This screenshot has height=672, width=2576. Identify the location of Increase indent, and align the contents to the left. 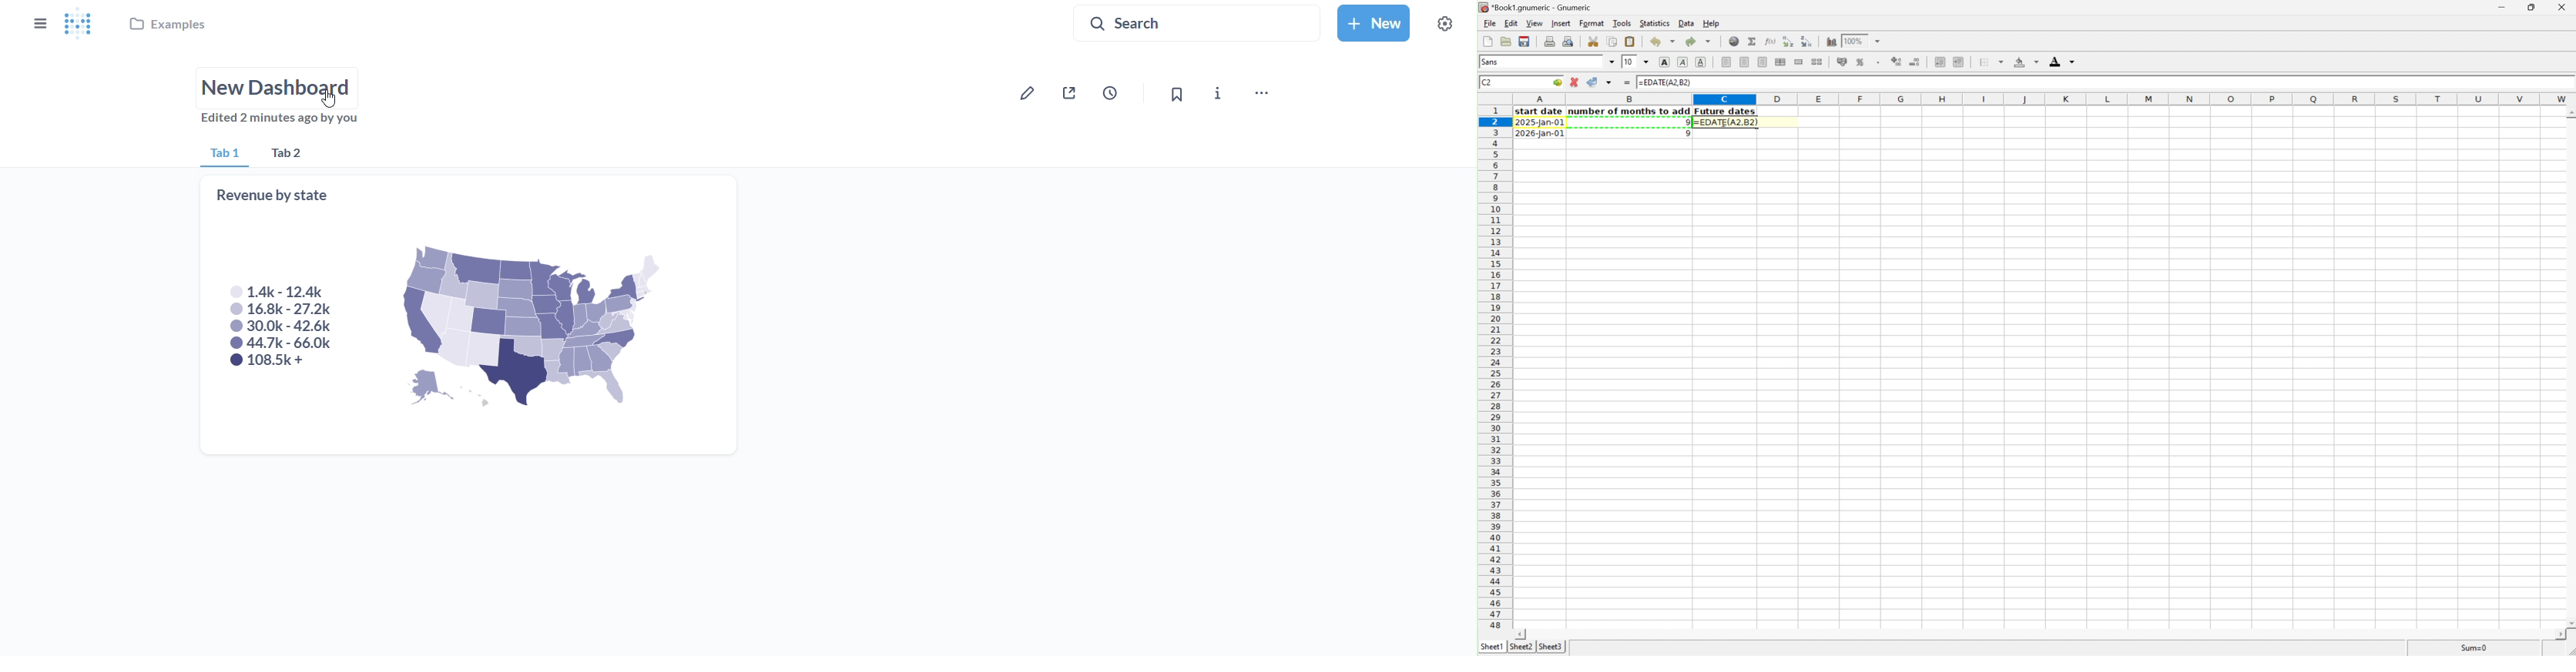
(1958, 61).